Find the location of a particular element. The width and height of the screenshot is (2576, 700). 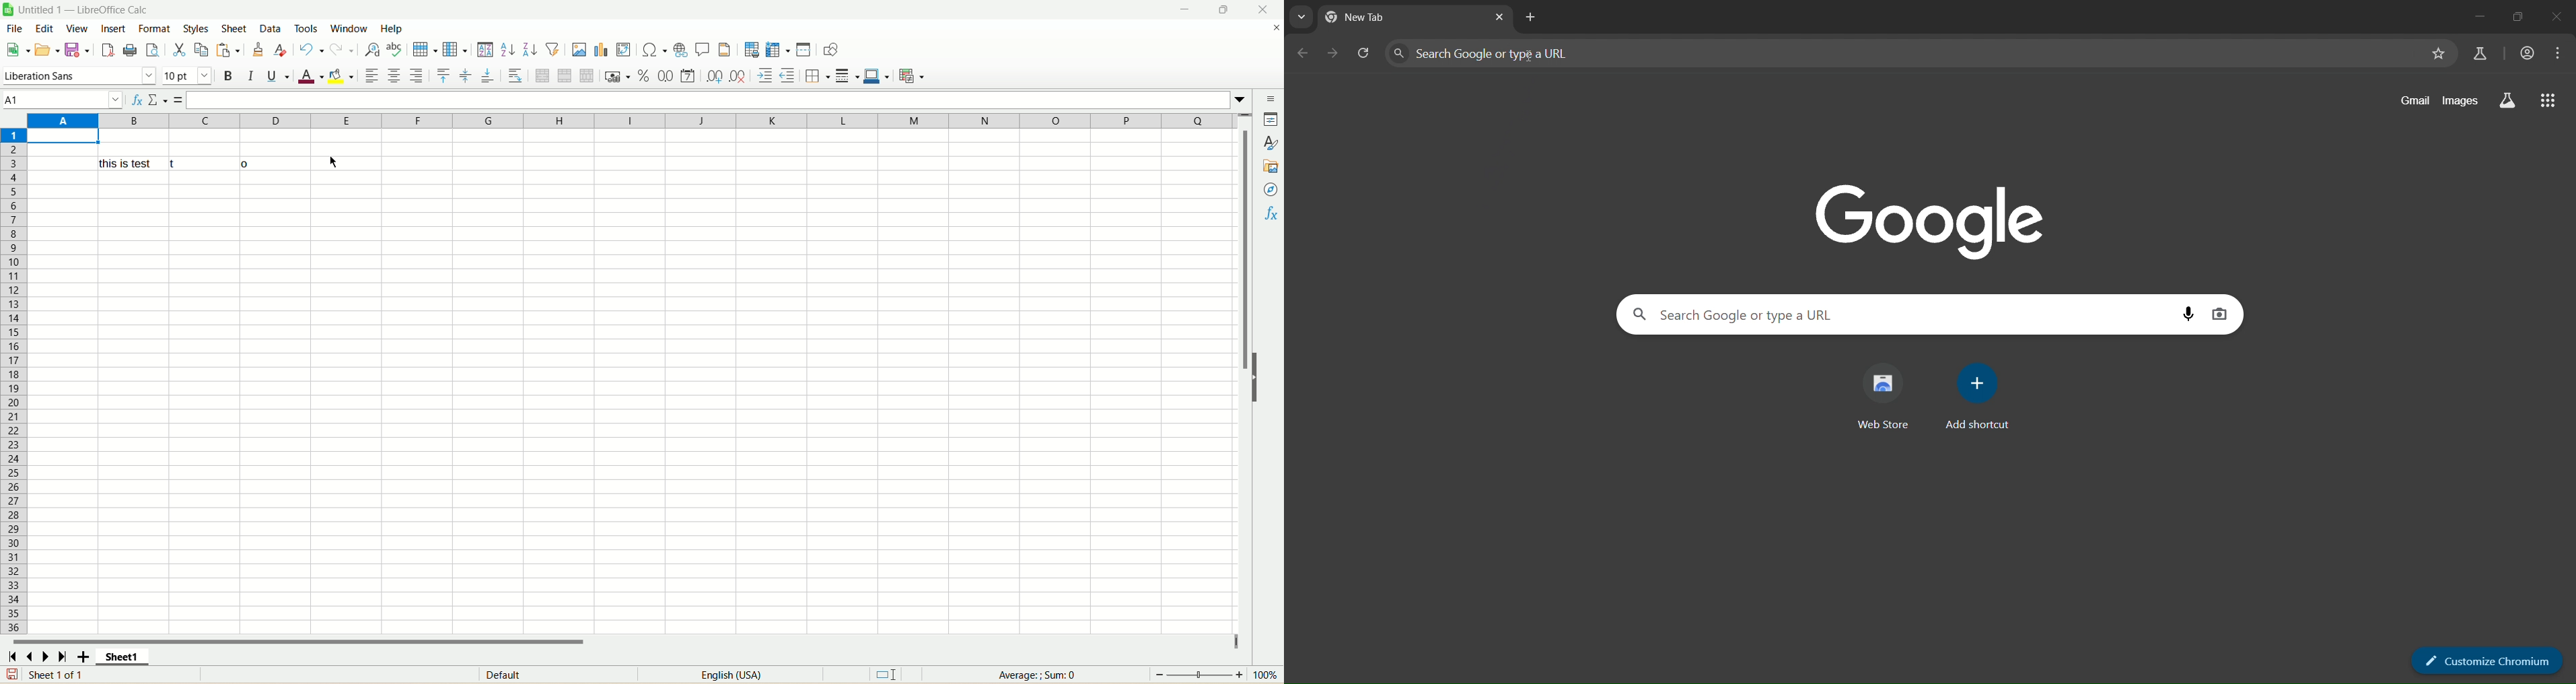

voice search is located at coordinates (2186, 314).